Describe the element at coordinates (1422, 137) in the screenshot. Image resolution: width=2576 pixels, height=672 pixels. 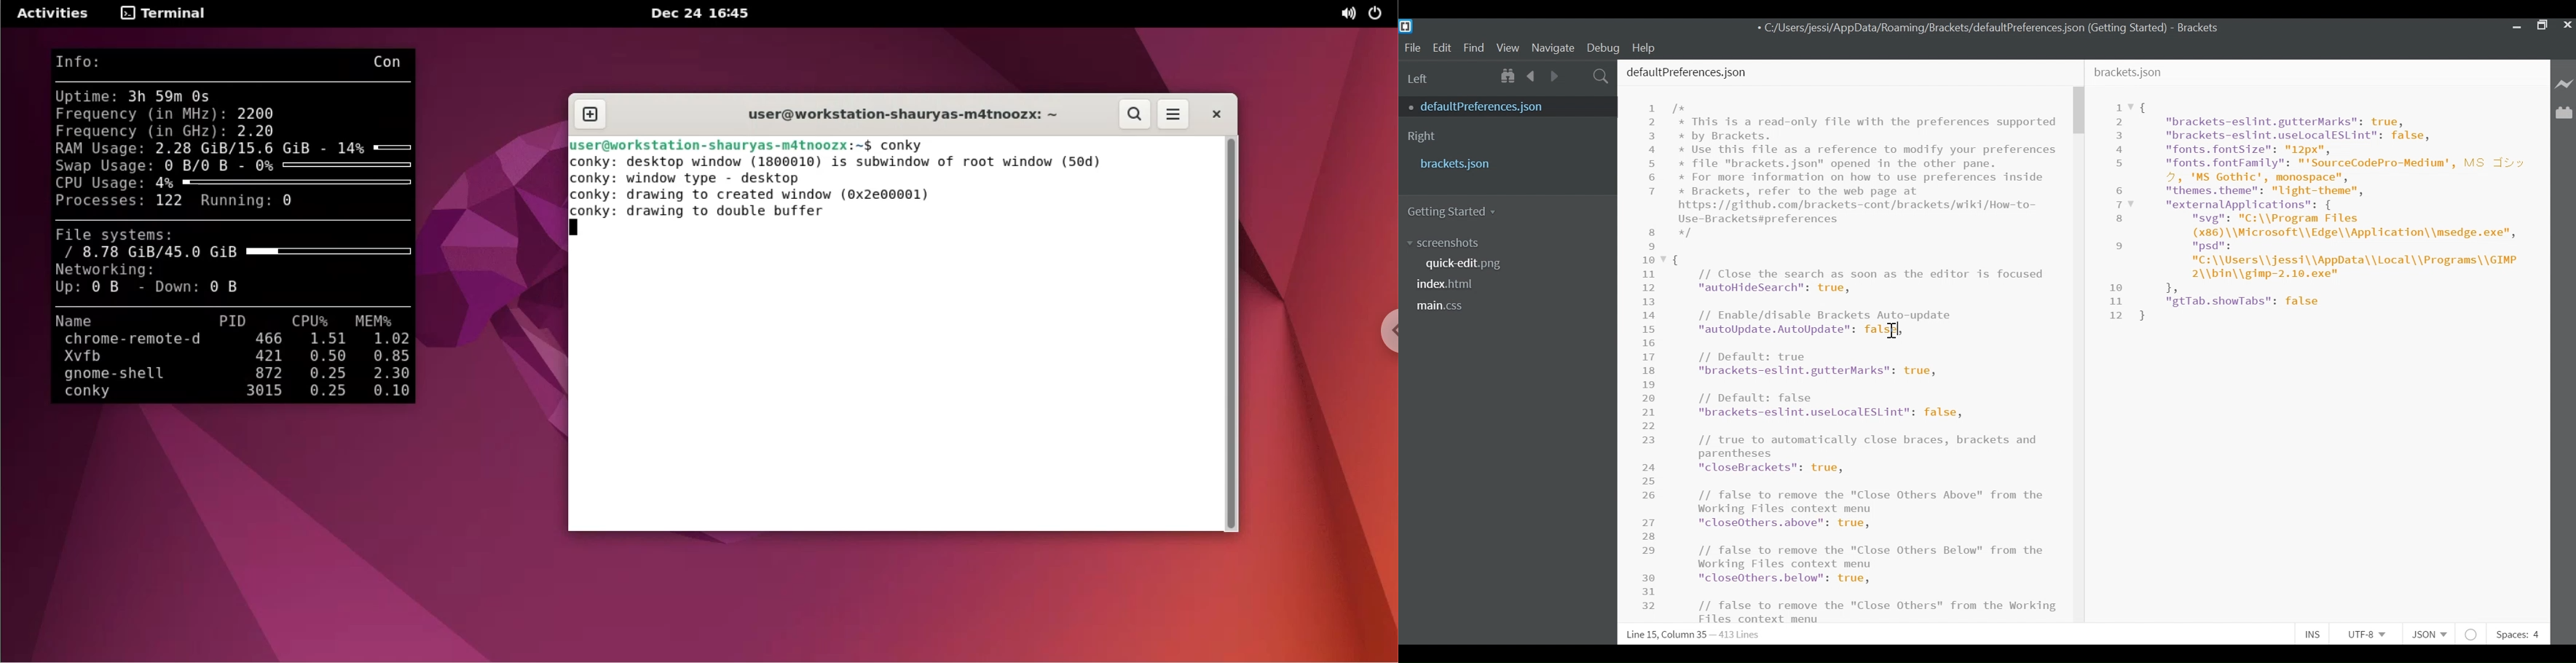
I see `Right` at that location.